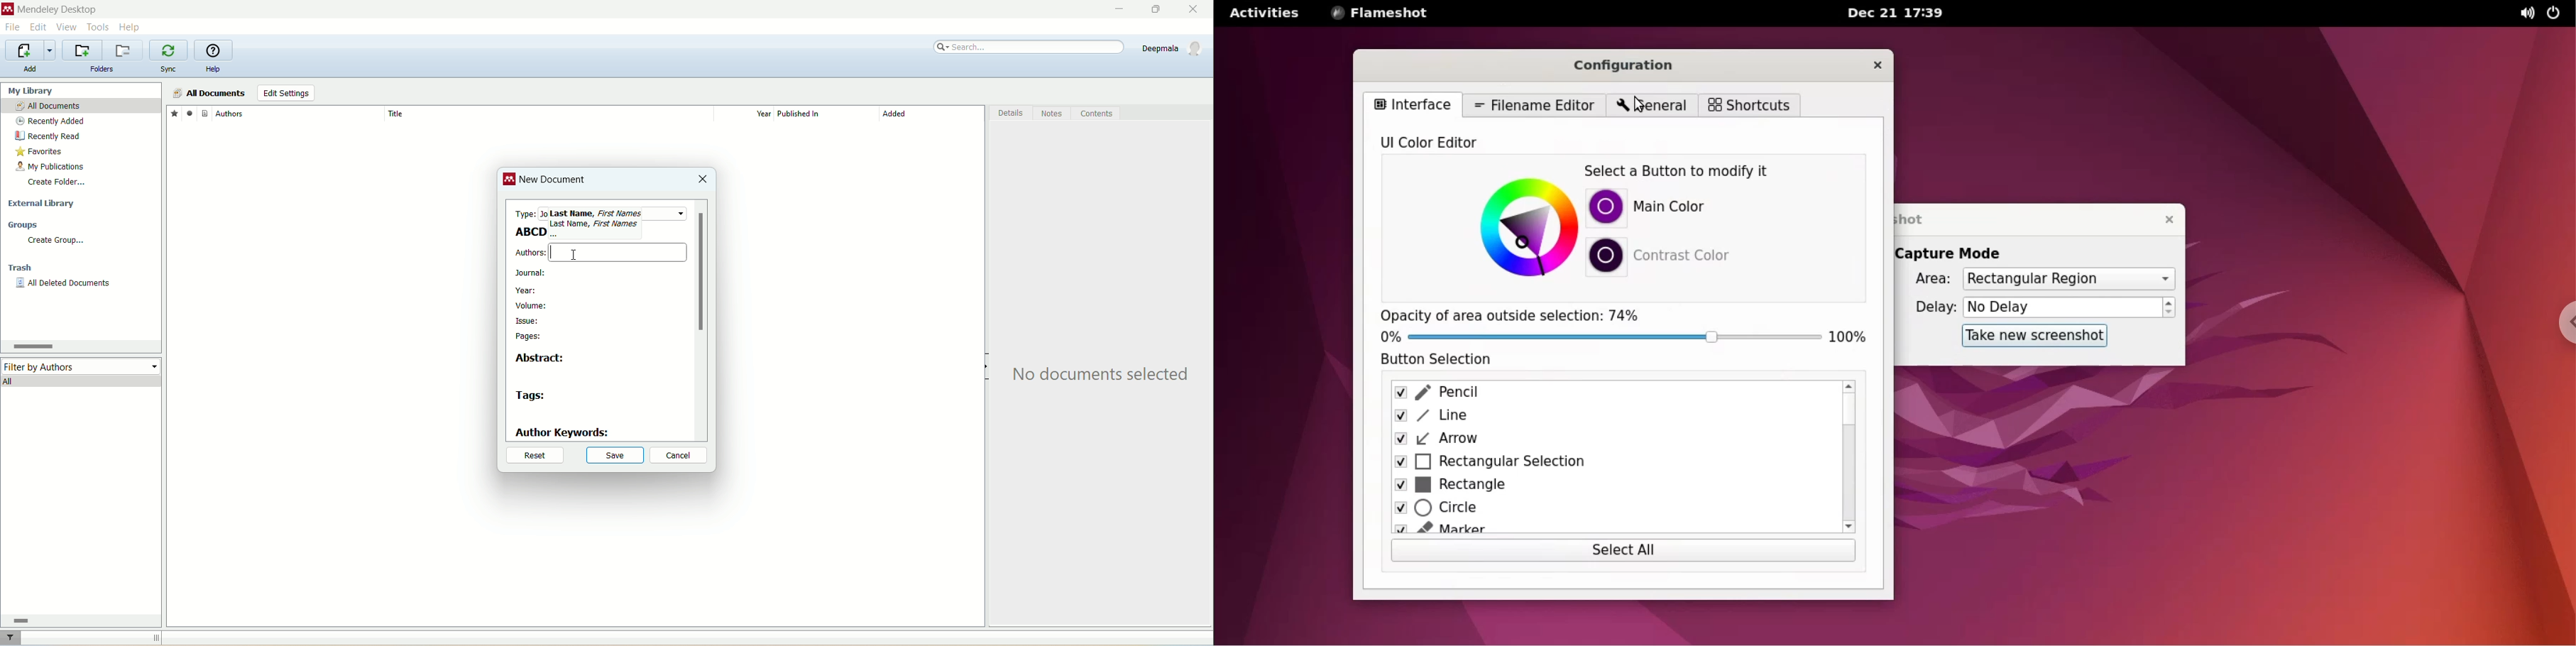 The image size is (2576, 672). Describe the element at coordinates (64, 284) in the screenshot. I see `all deleted` at that location.